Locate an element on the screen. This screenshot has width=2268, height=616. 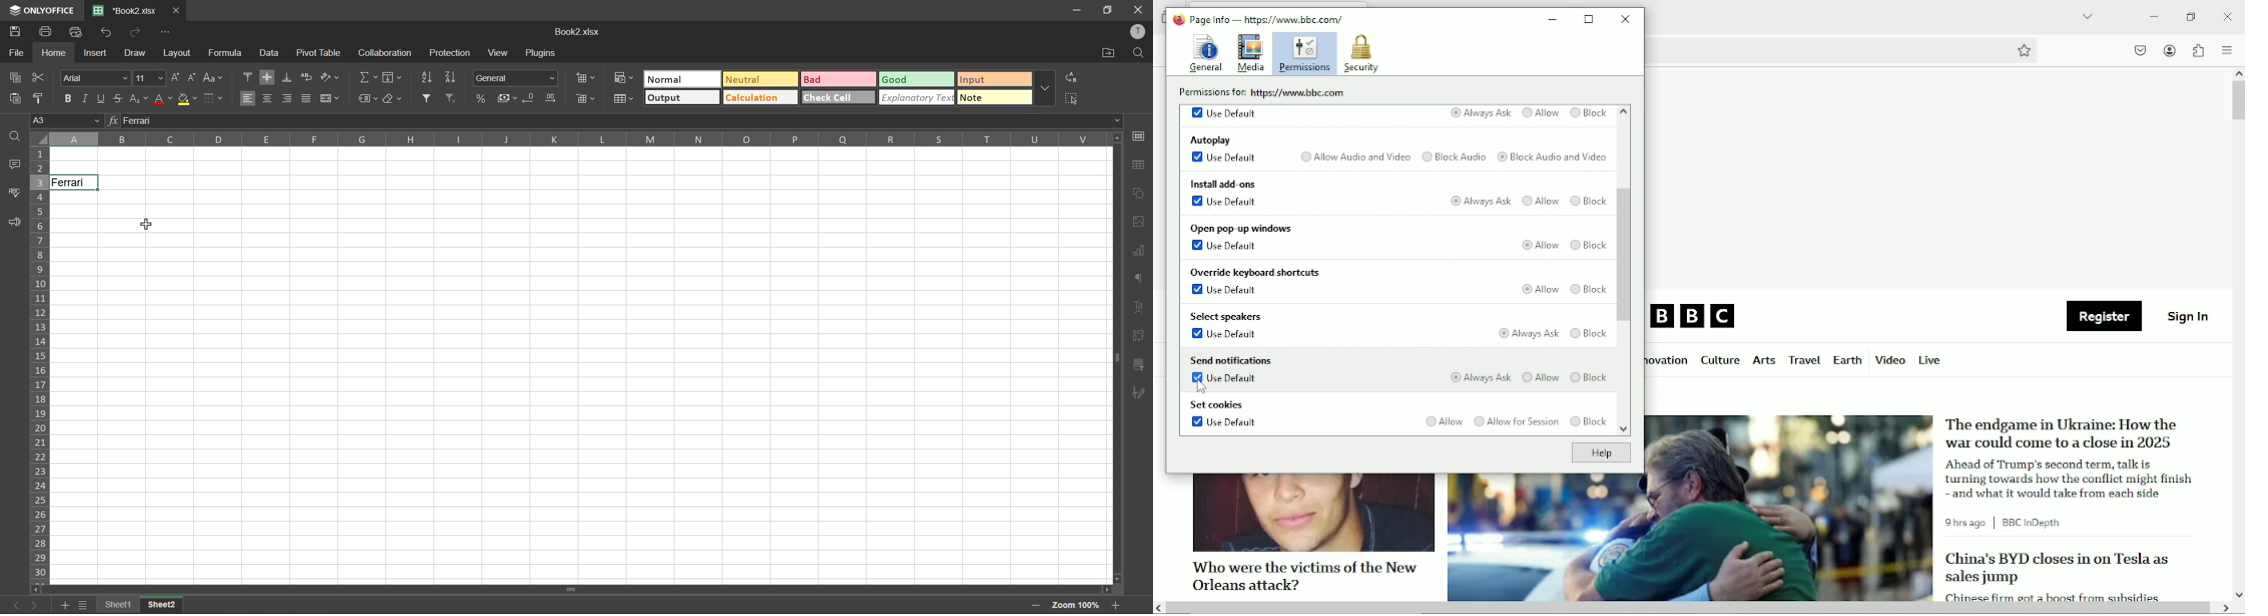
paste is located at coordinates (14, 99).